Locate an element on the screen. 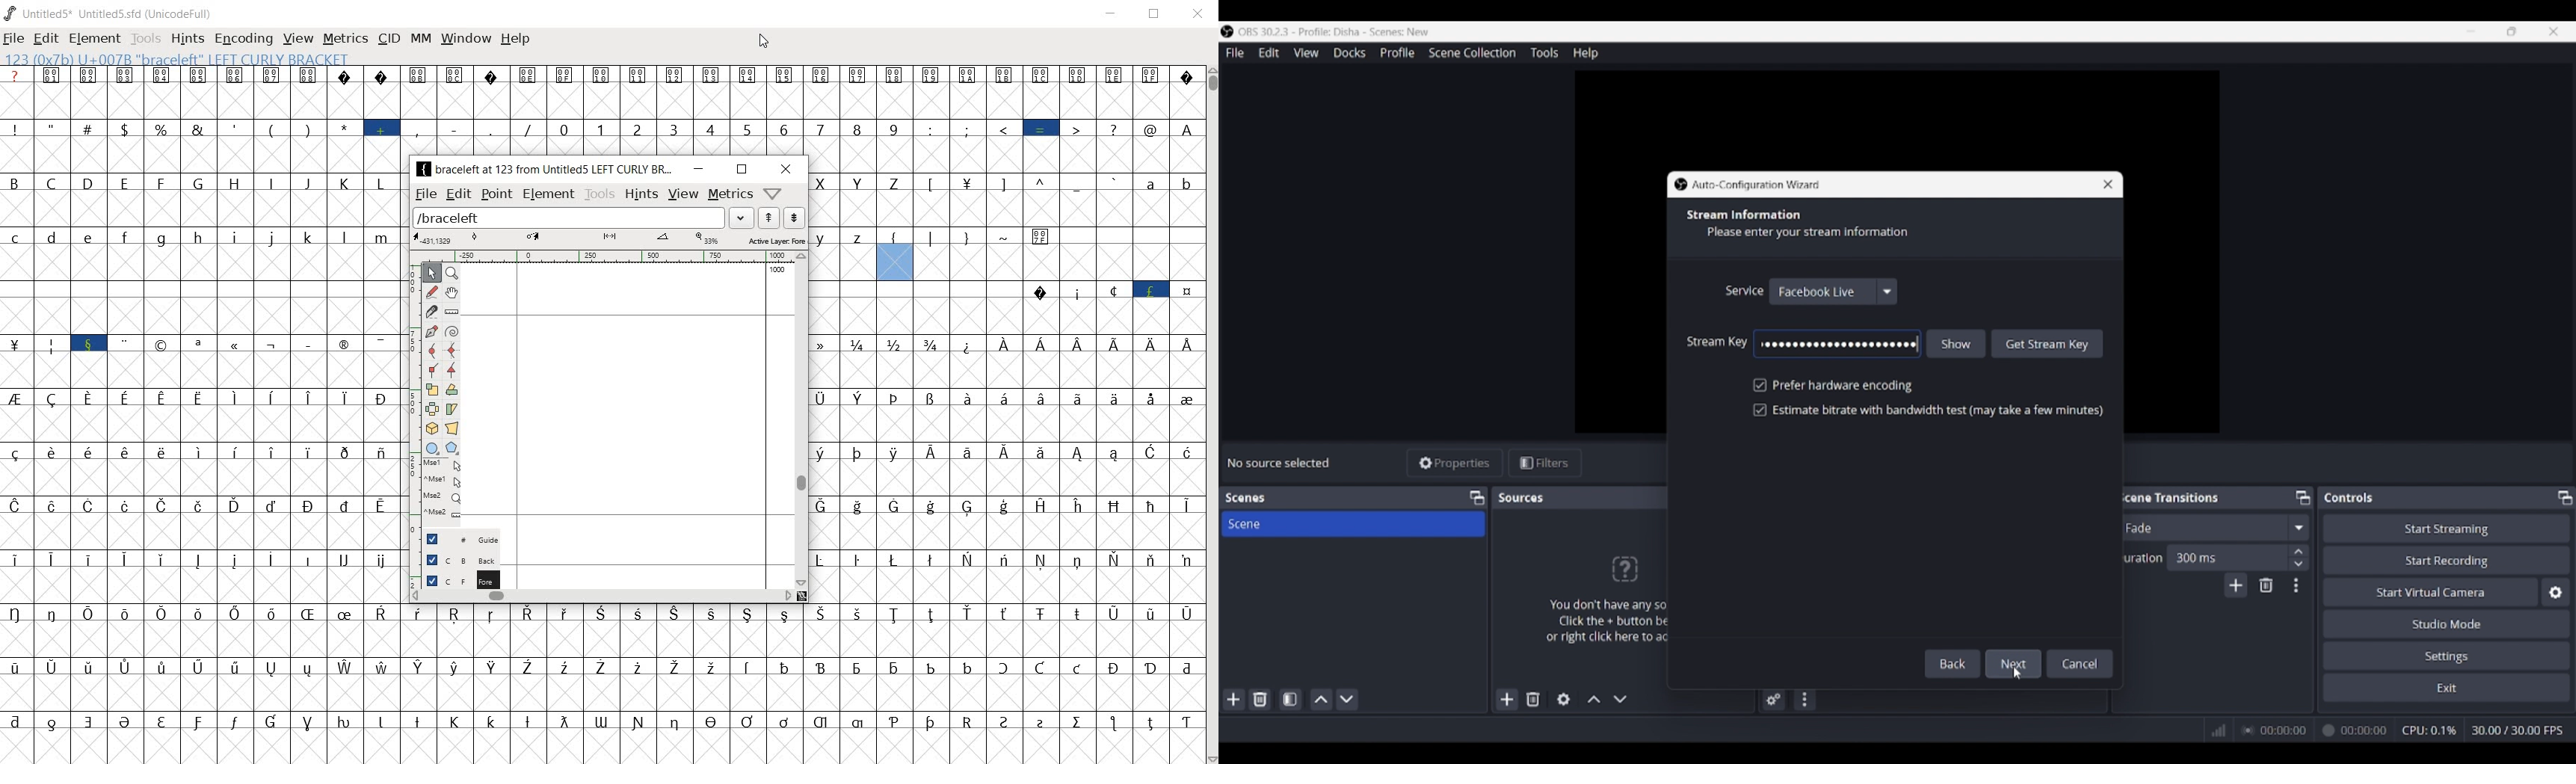 This screenshot has height=784, width=2576. Source status is located at coordinates (1281, 463).